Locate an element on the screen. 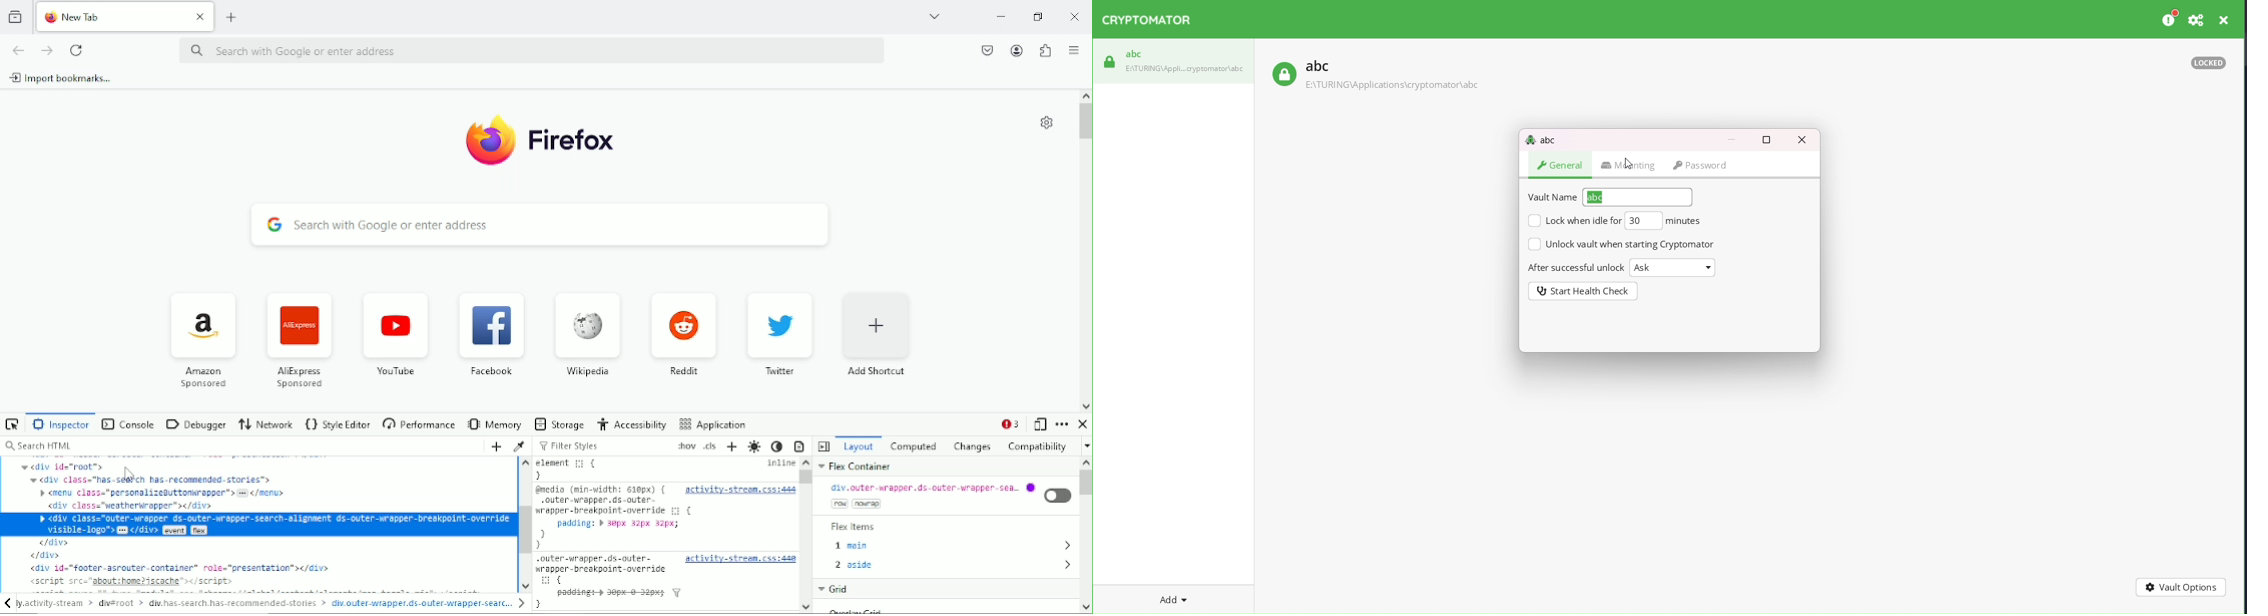 The height and width of the screenshot is (616, 2268). Youtube is located at coordinates (393, 334).